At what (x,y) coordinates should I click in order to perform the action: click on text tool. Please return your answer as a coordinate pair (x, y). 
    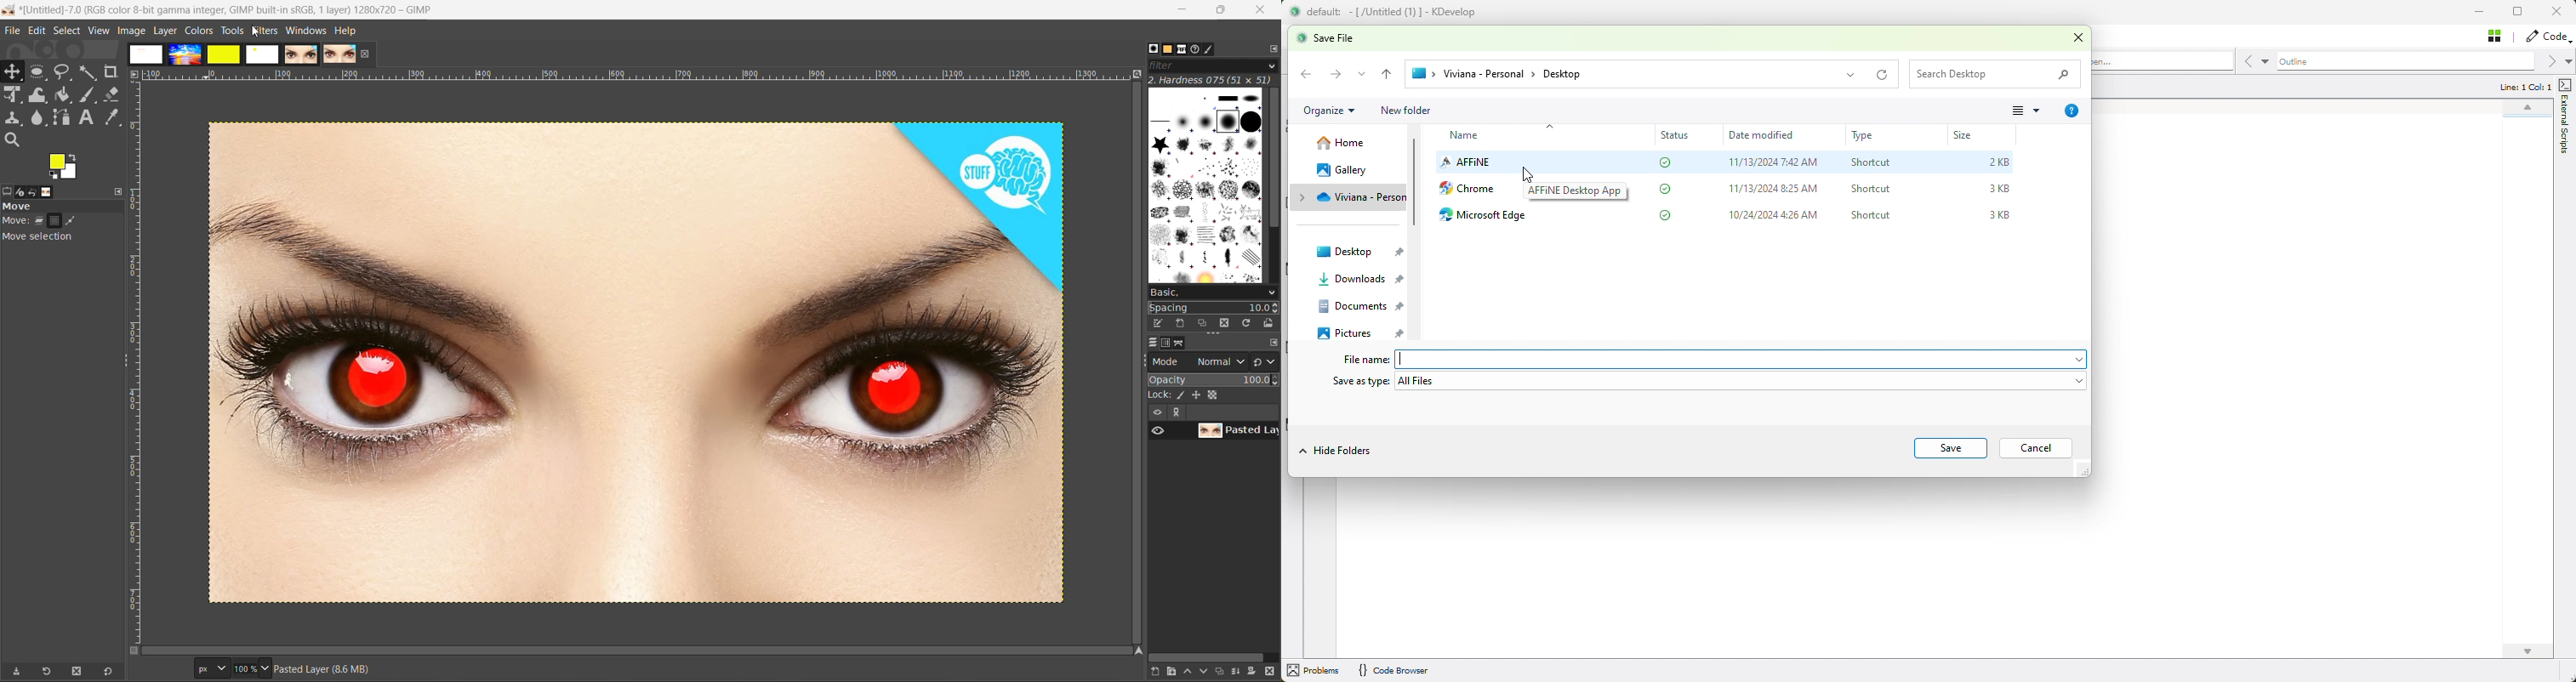
    Looking at the image, I should click on (87, 117).